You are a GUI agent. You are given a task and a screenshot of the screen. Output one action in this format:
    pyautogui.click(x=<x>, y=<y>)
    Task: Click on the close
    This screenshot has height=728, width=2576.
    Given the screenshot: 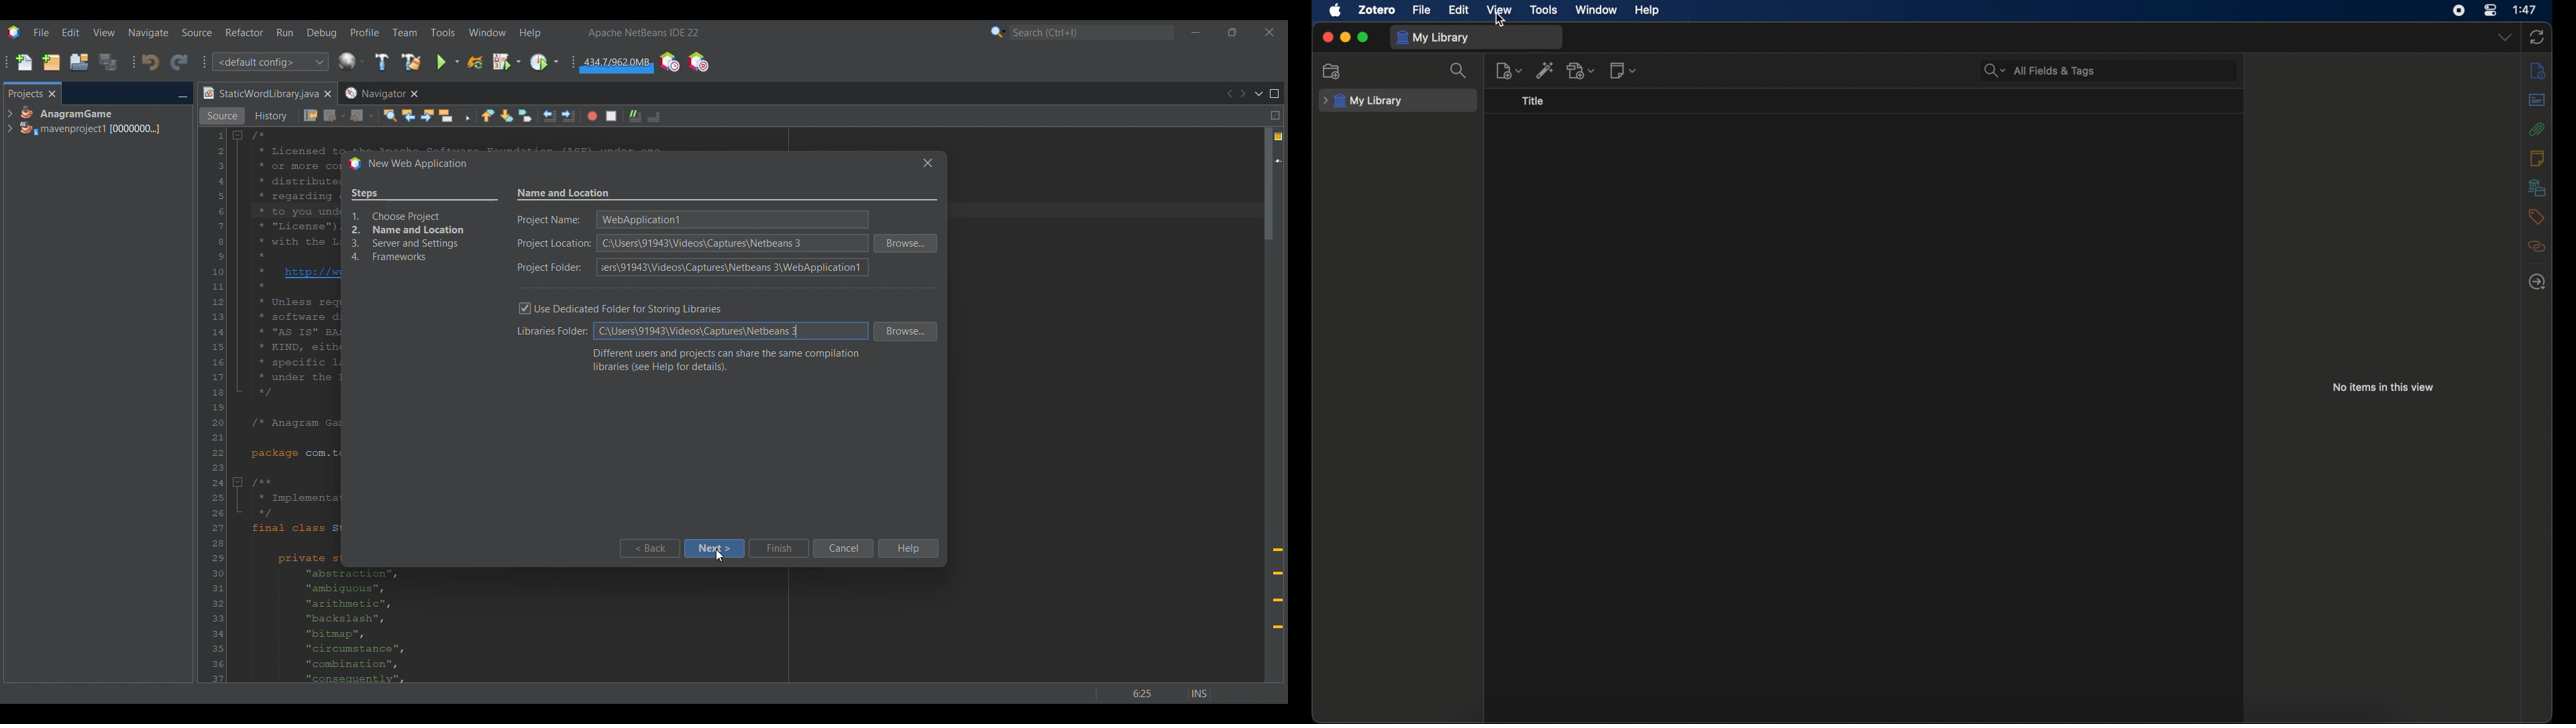 What is the action you would take?
    pyautogui.click(x=1328, y=37)
    